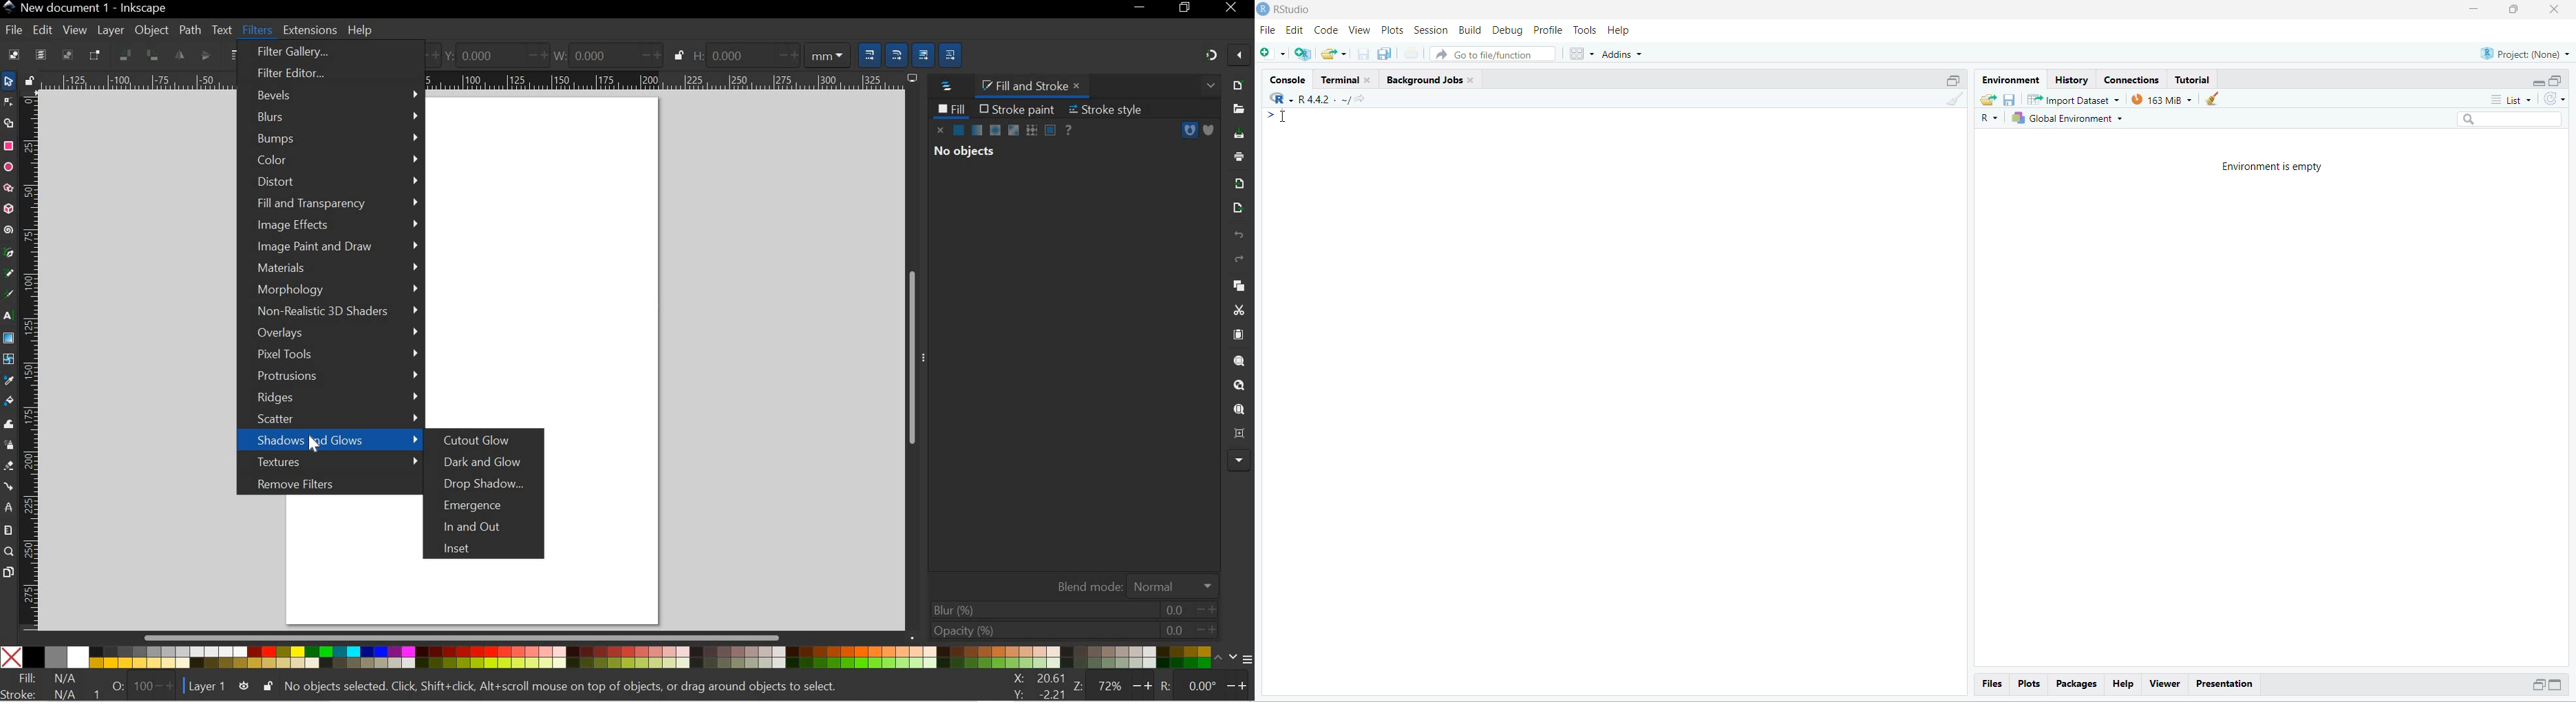 The image size is (2576, 728). I want to click on 163 MB, so click(2162, 100).